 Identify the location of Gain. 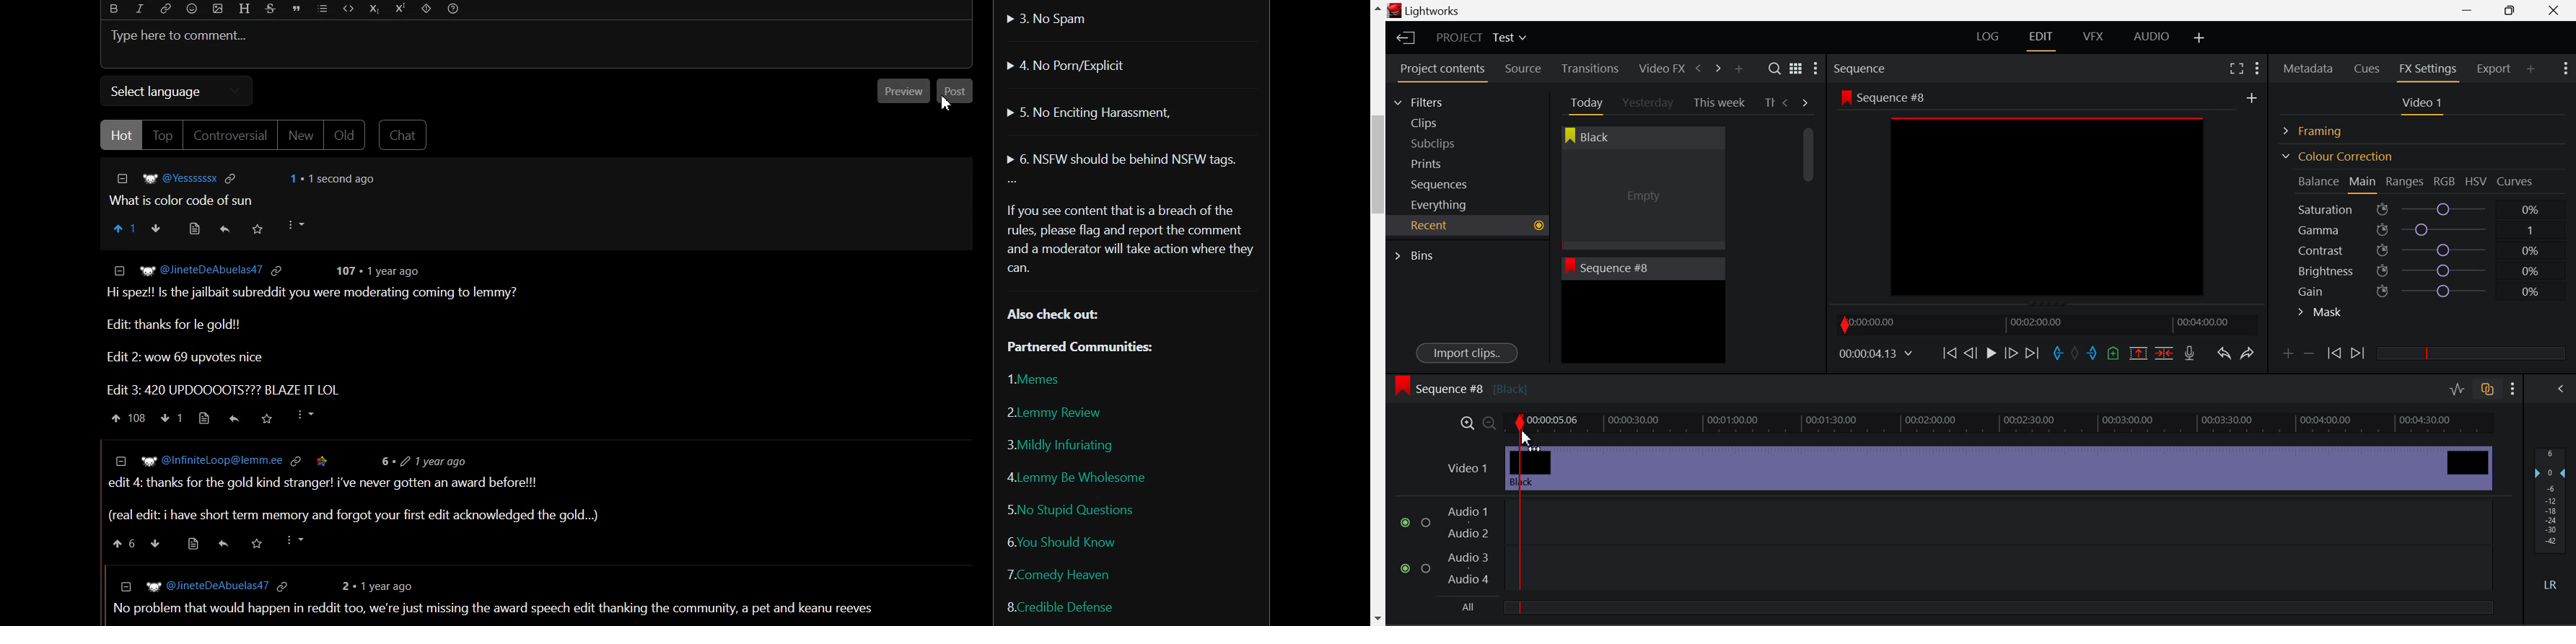
(2435, 289).